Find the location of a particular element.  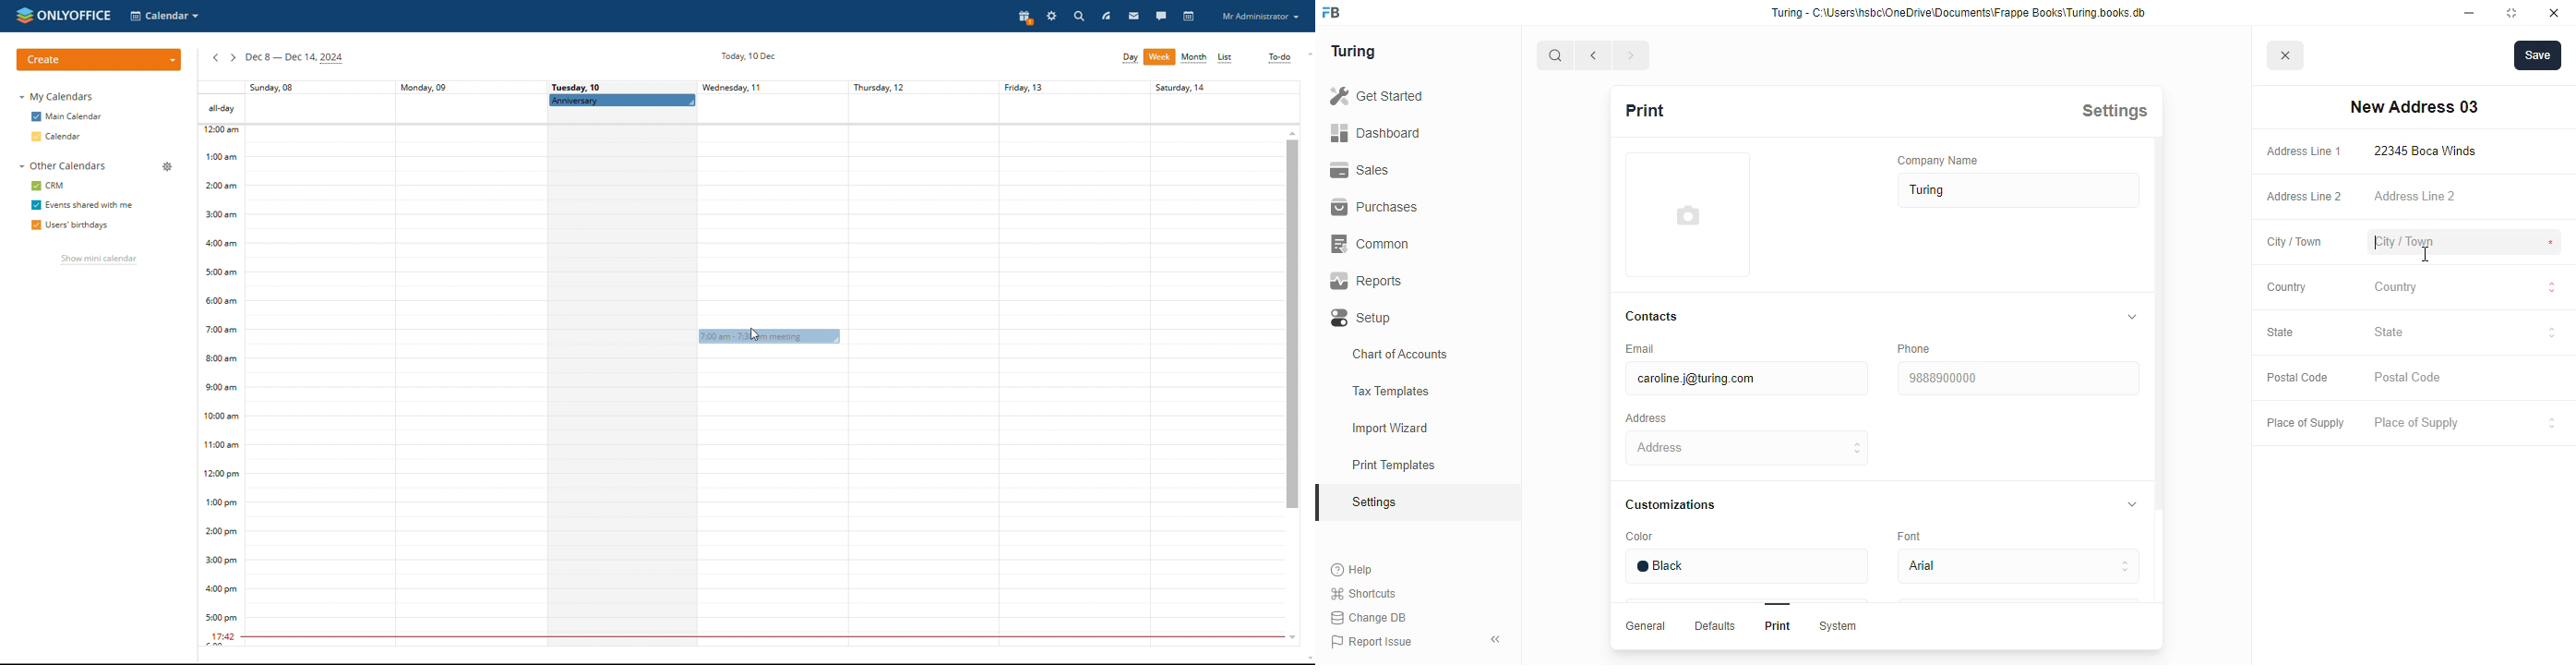

address line 2 is located at coordinates (2414, 195).